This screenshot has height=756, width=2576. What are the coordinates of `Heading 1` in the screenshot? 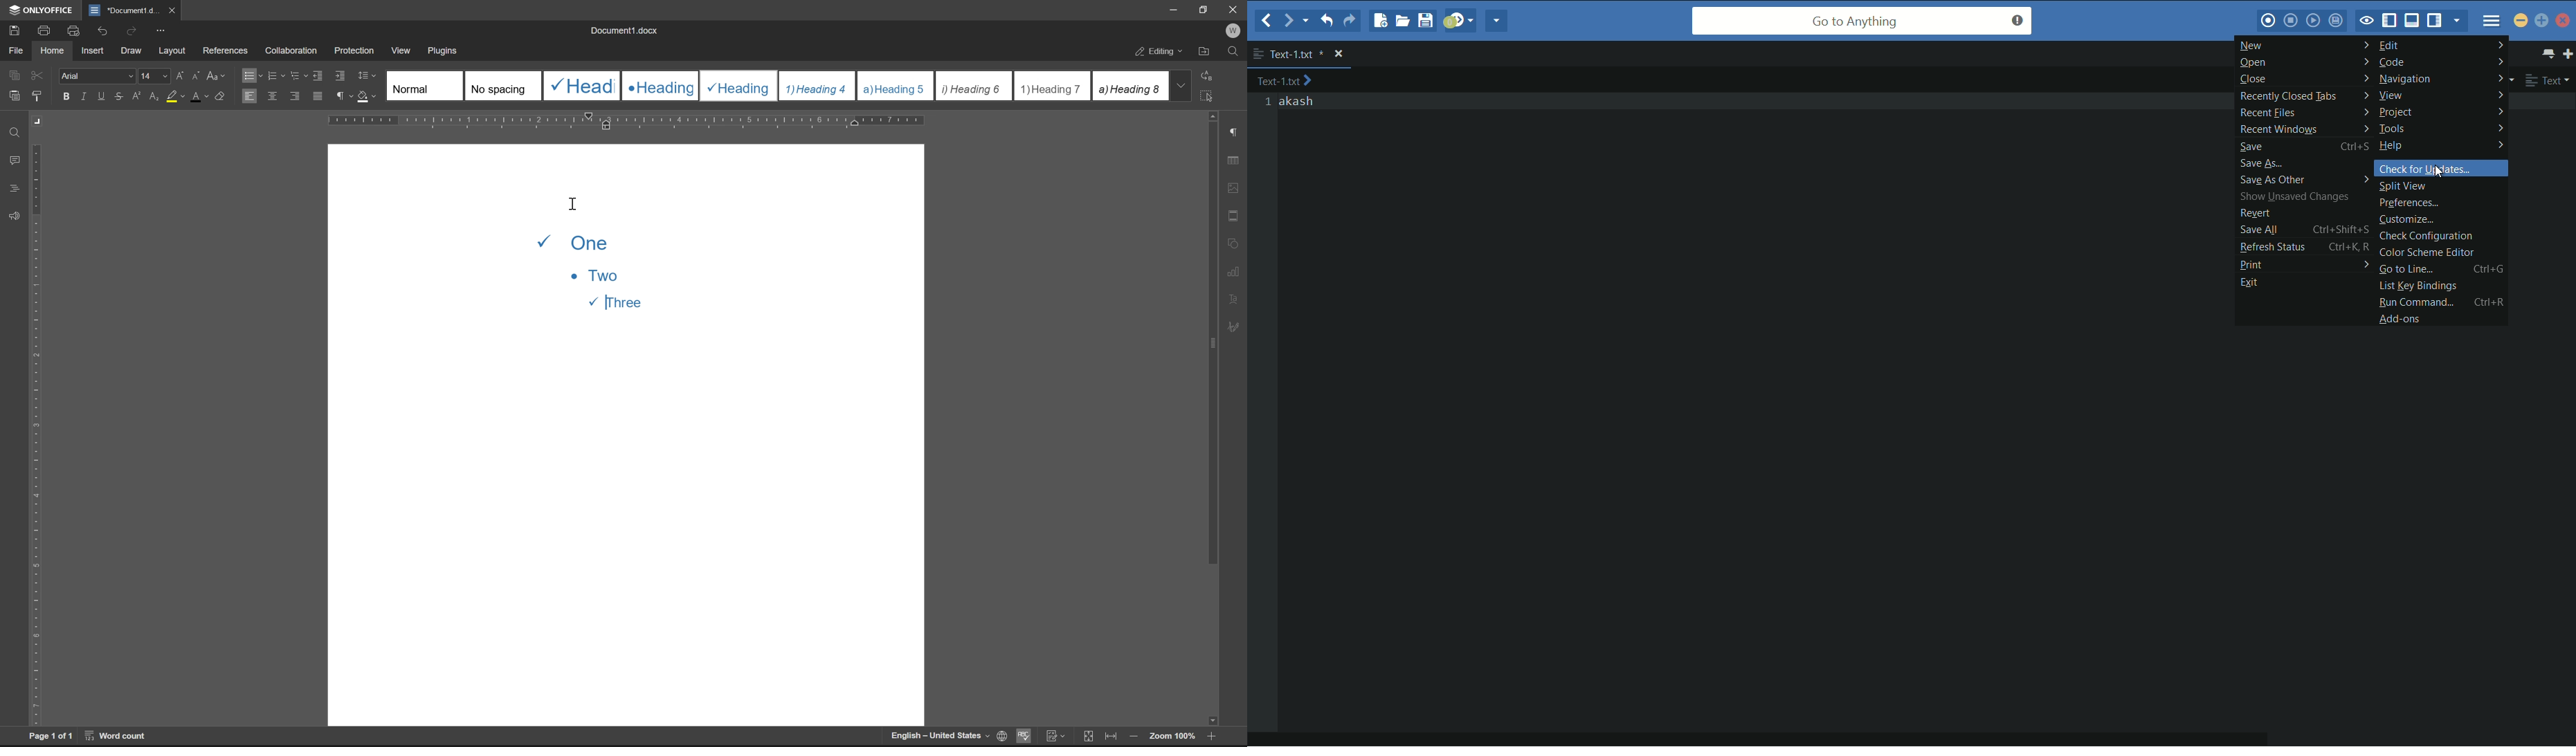 It's located at (580, 85).